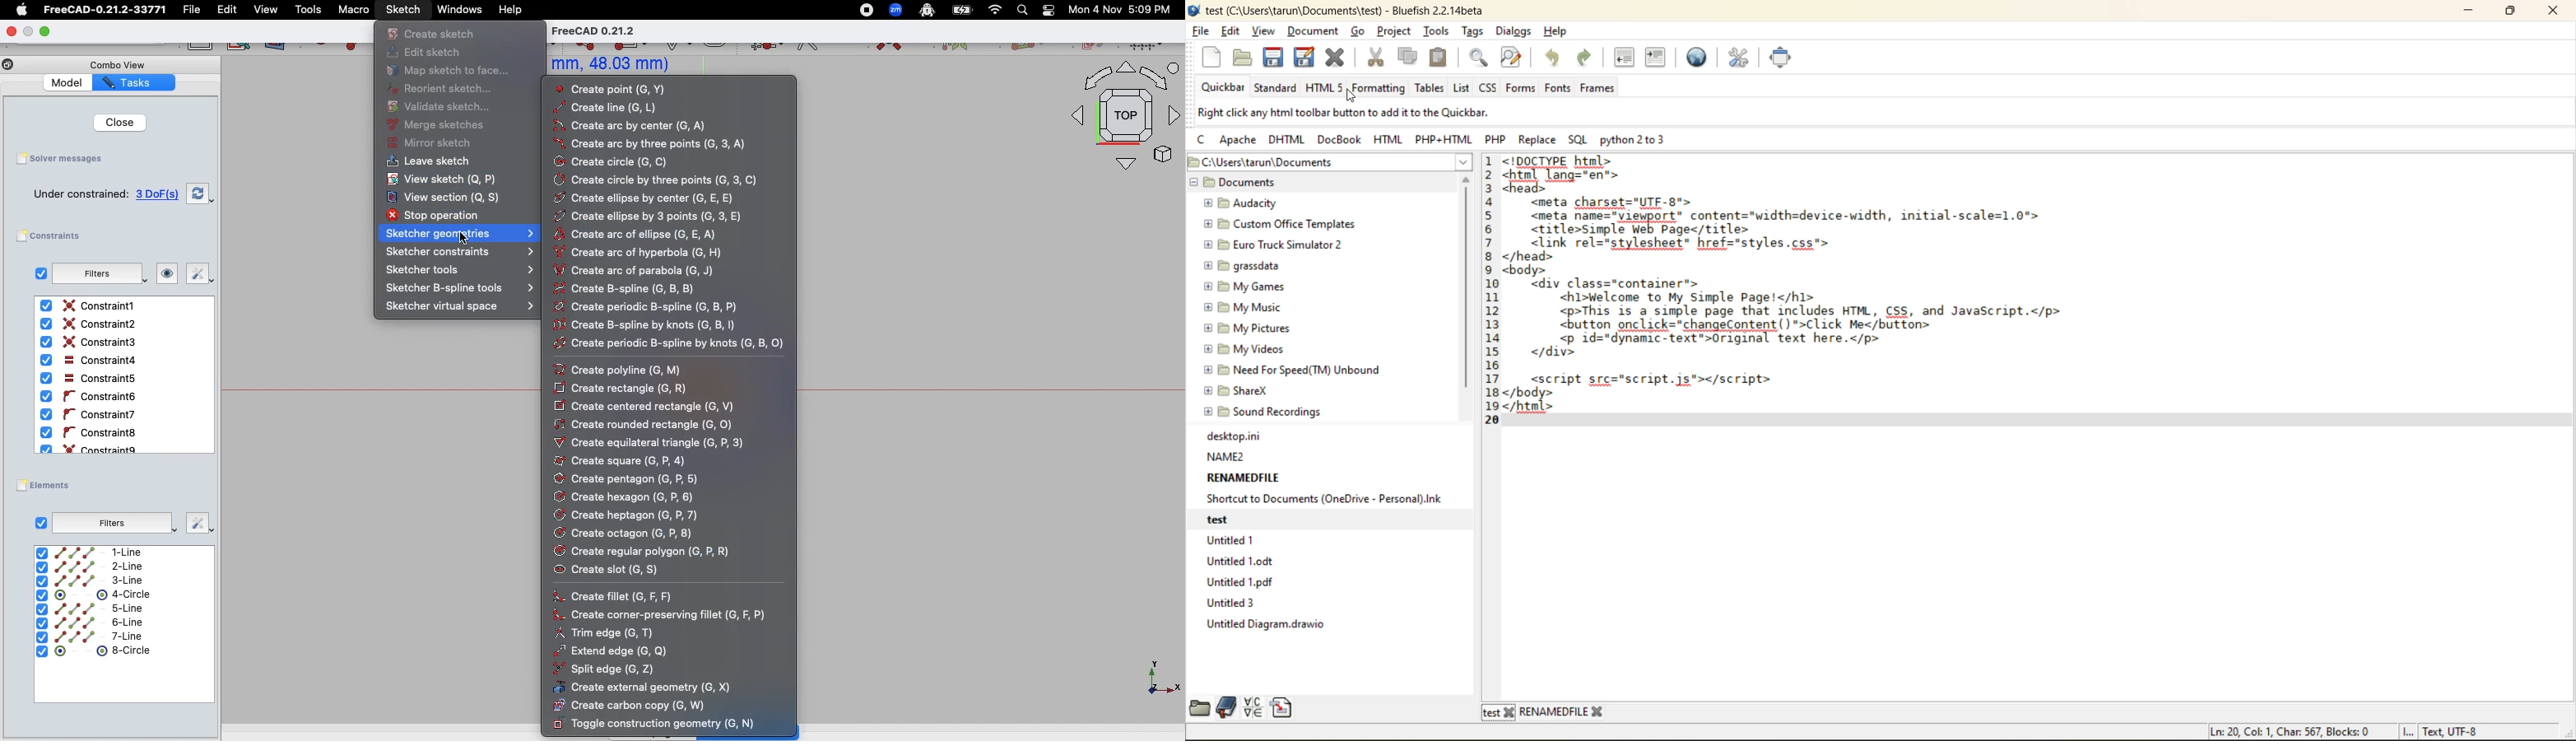  What do you see at coordinates (308, 11) in the screenshot?
I see `Tools` at bounding box center [308, 11].